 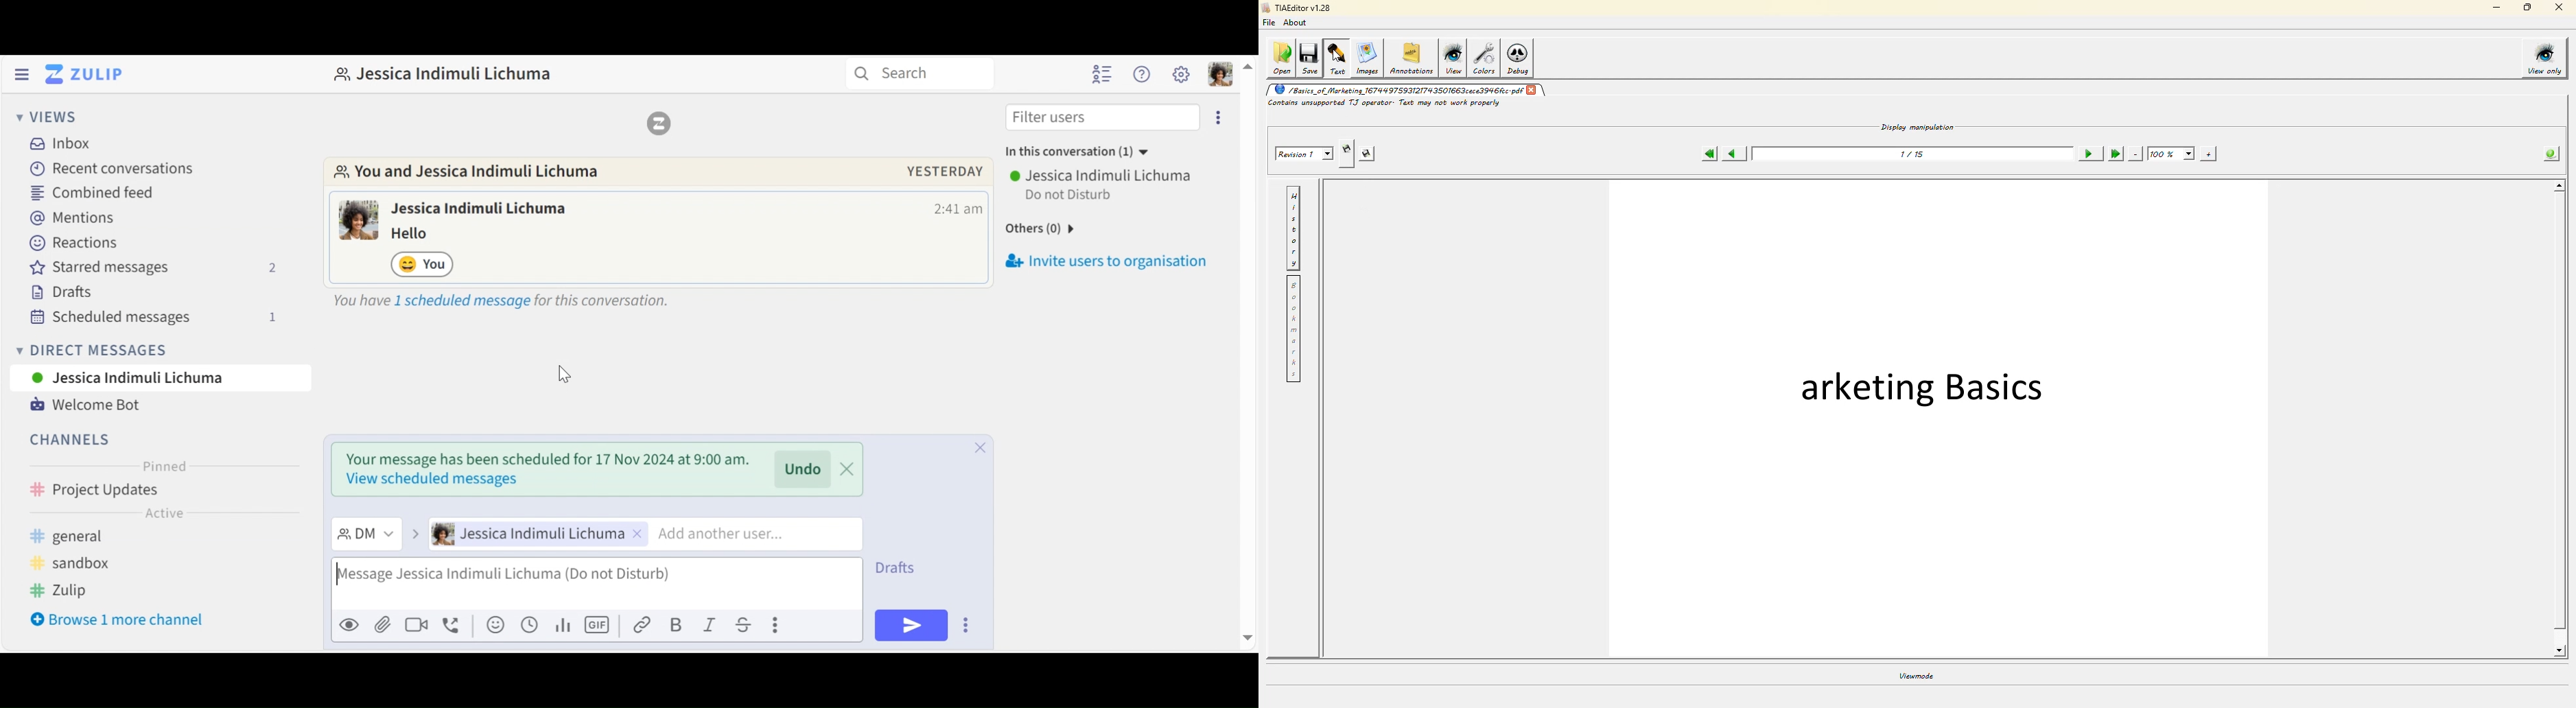 What do you see at coordinates (1144, 75) in the screenshot?
I see `Help menu` at bounding box center [1144, 75].